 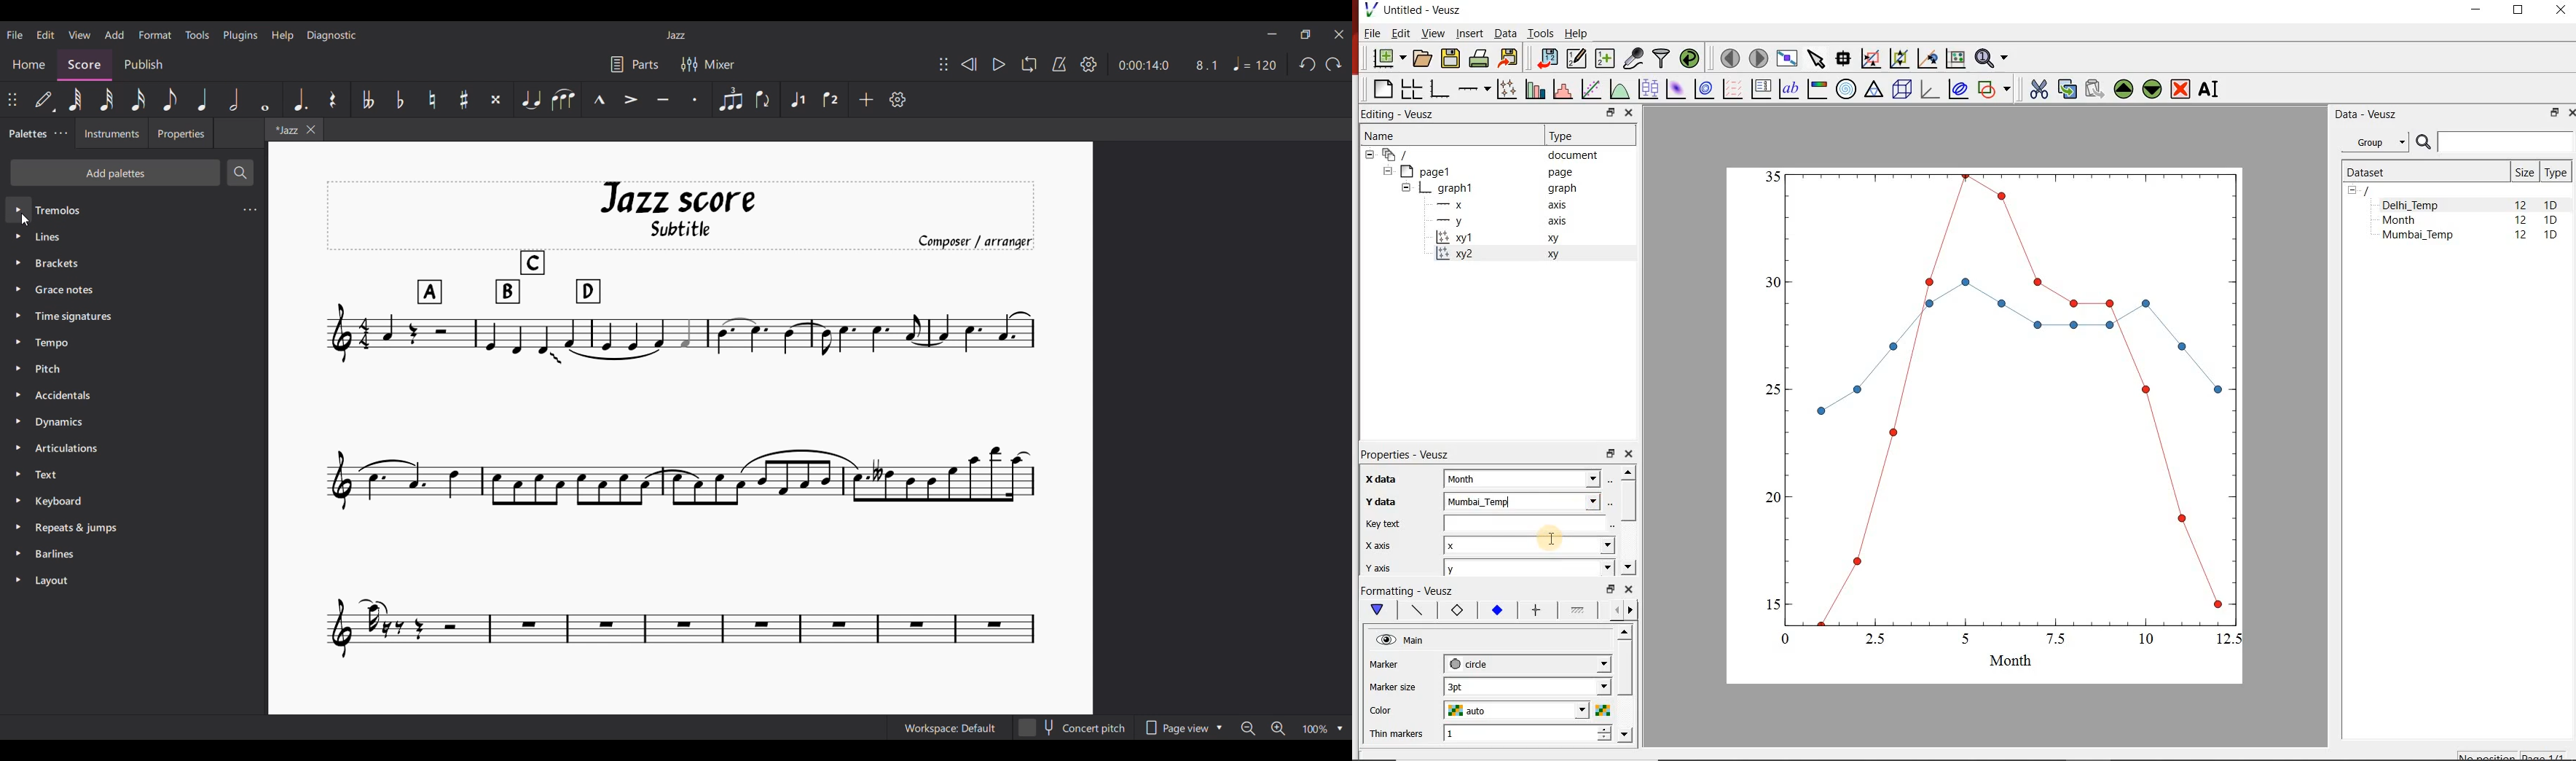 I want to click on 1D, so click(x=2551, y=221).